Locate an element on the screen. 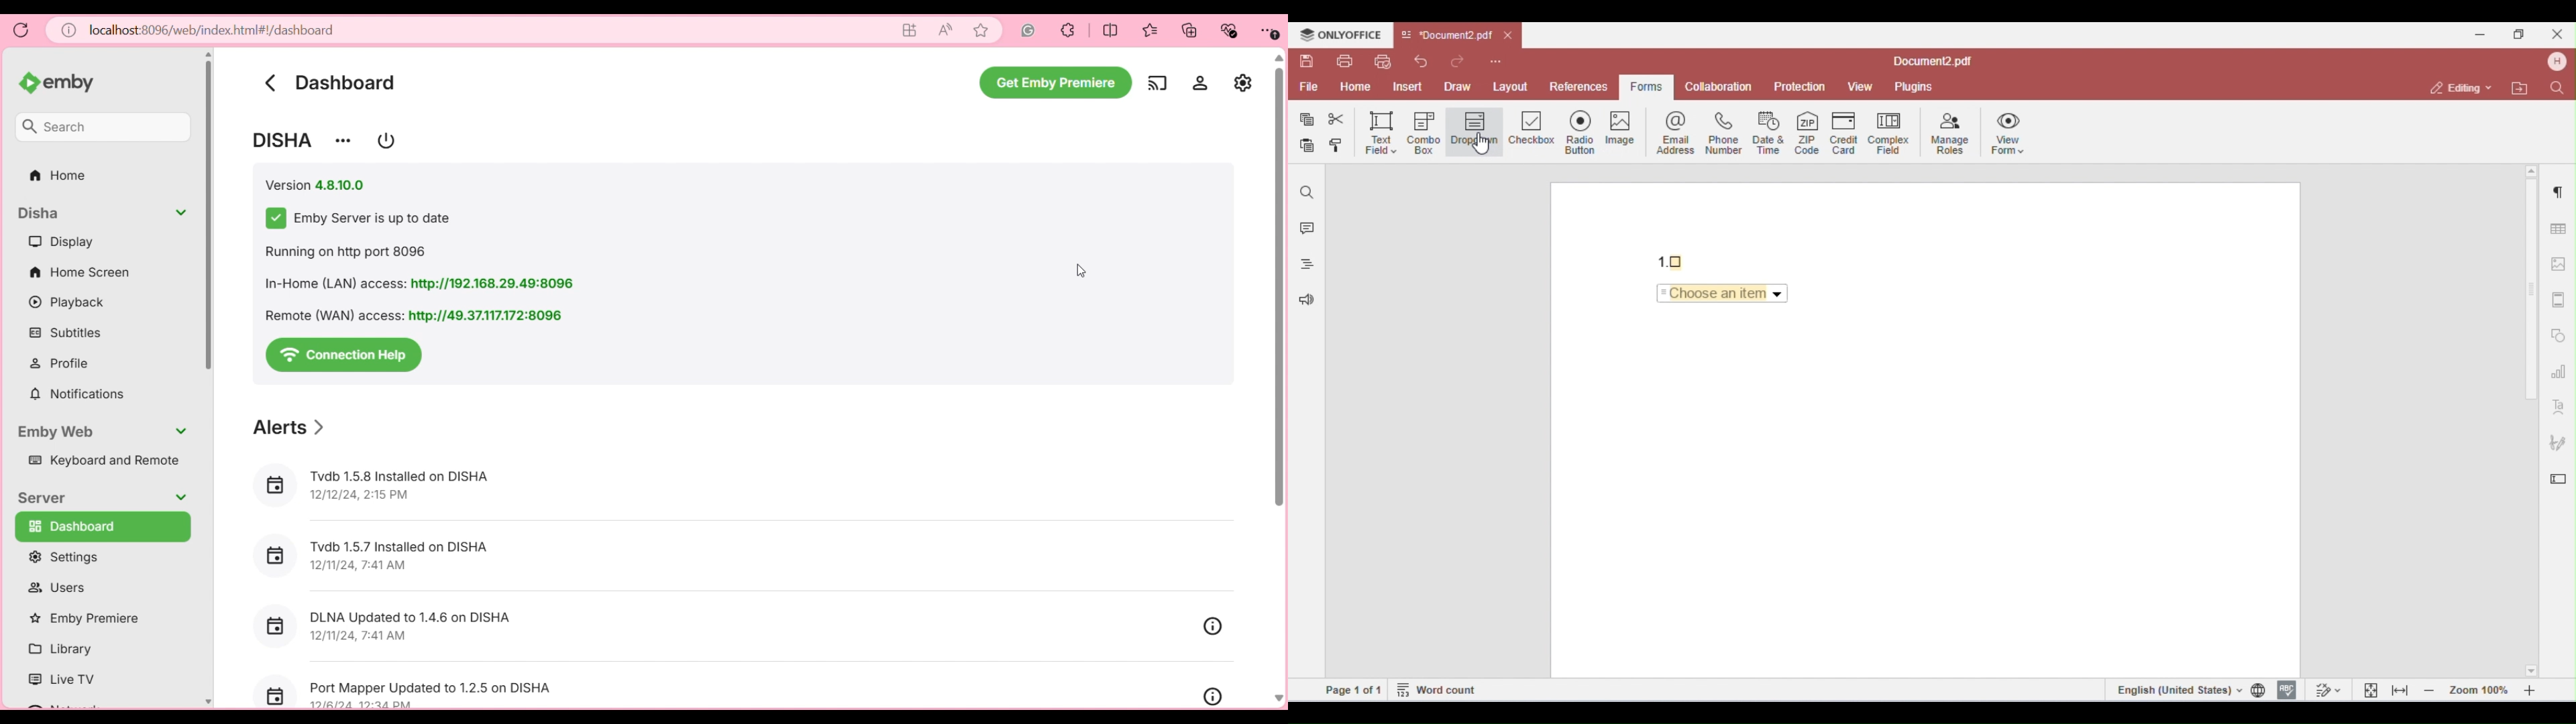 The image size is (2576, 728). Settings is located at coordinates (1200, 82).